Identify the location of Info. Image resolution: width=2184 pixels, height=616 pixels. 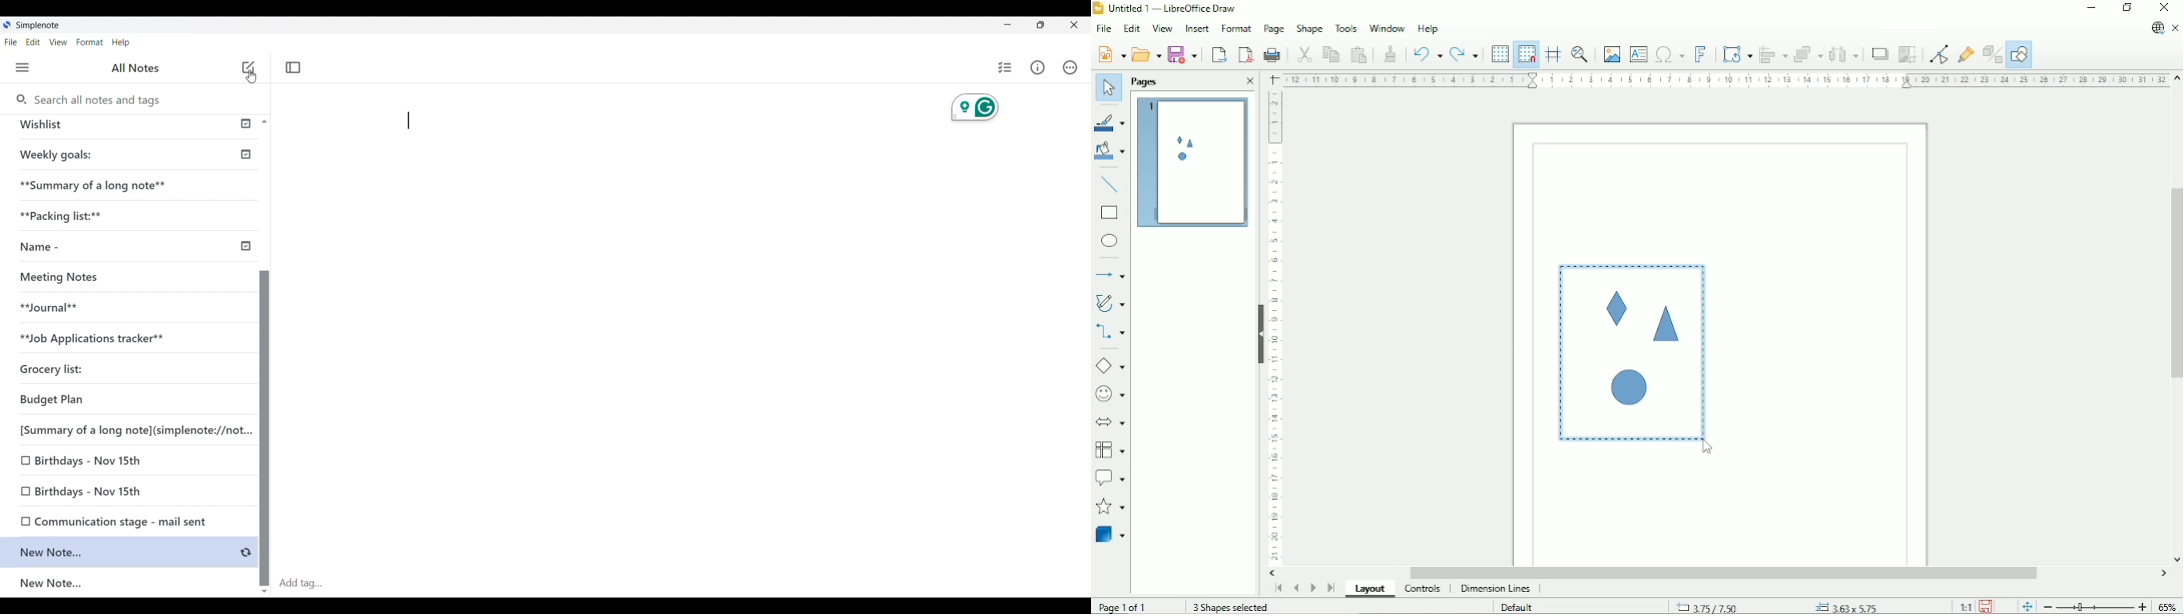
(1038, 68).